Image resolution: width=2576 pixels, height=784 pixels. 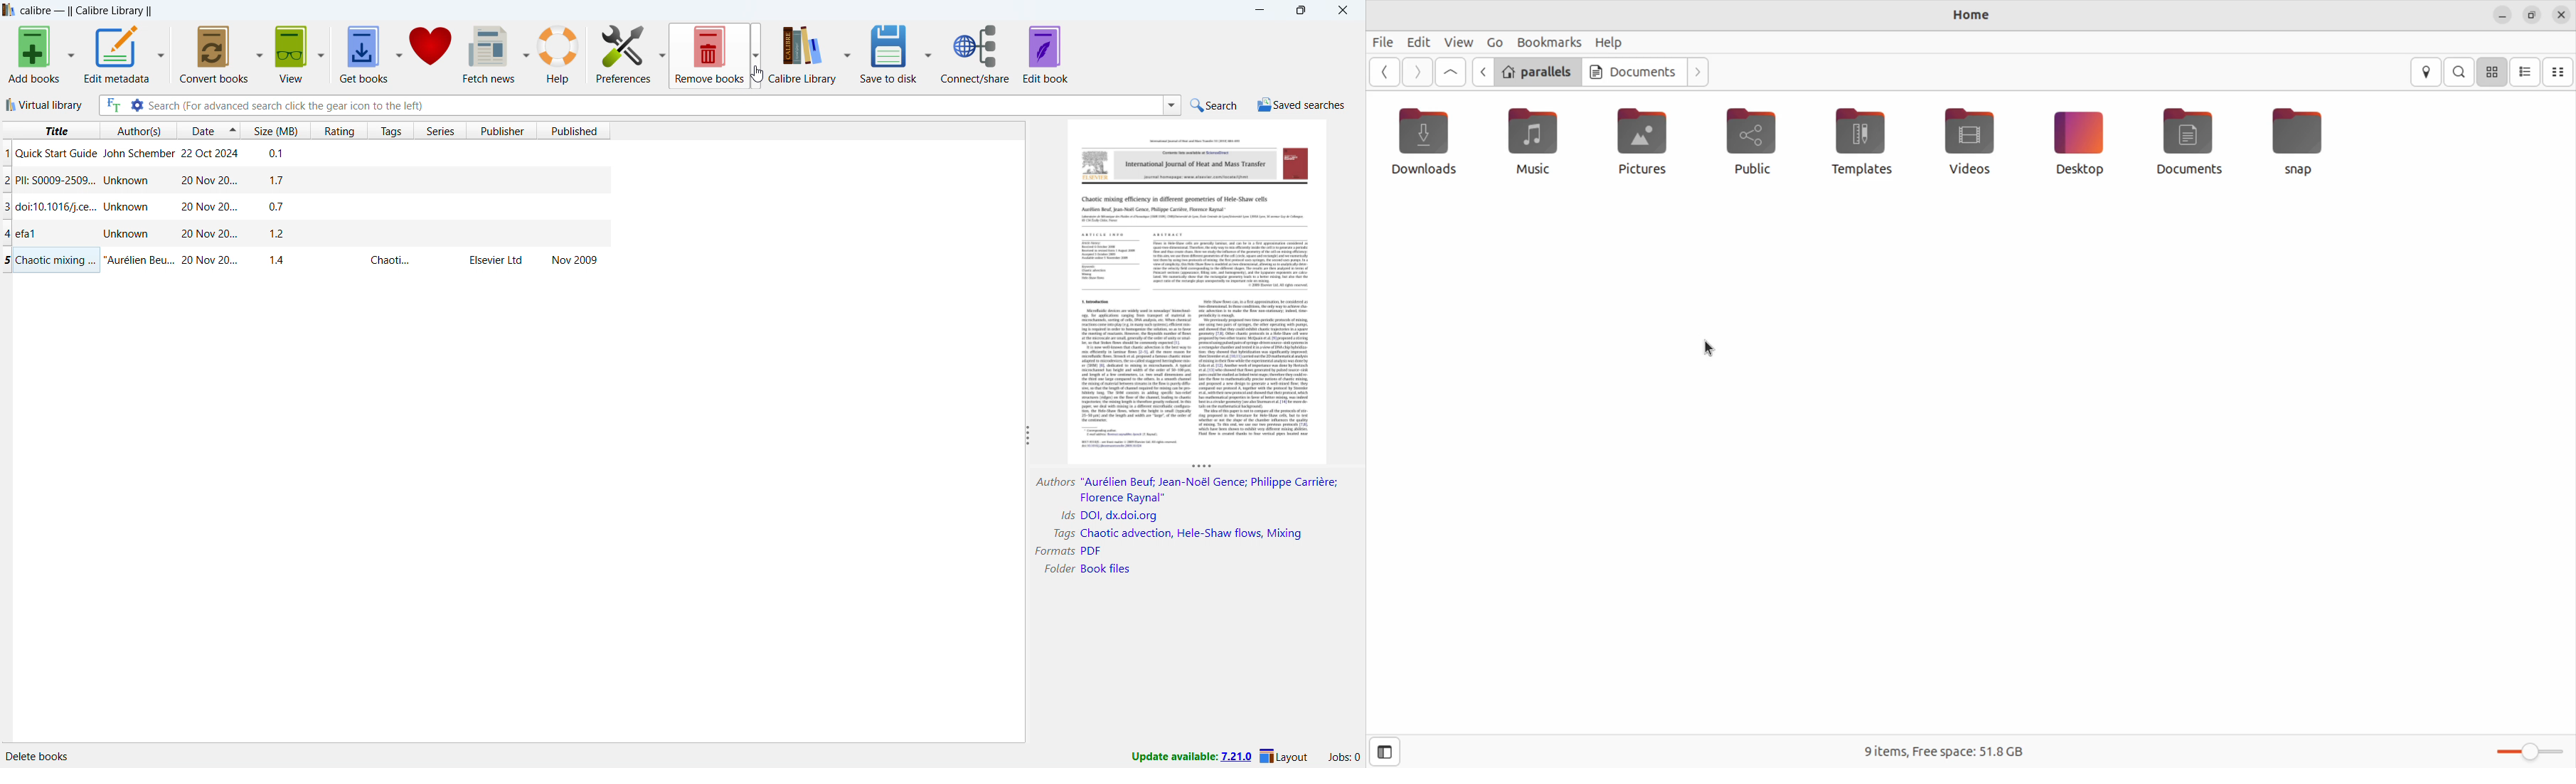 What do you see at coordinates (440, 131) in the screenshot?
I see `sort by series` at bounding box center [440, 131].